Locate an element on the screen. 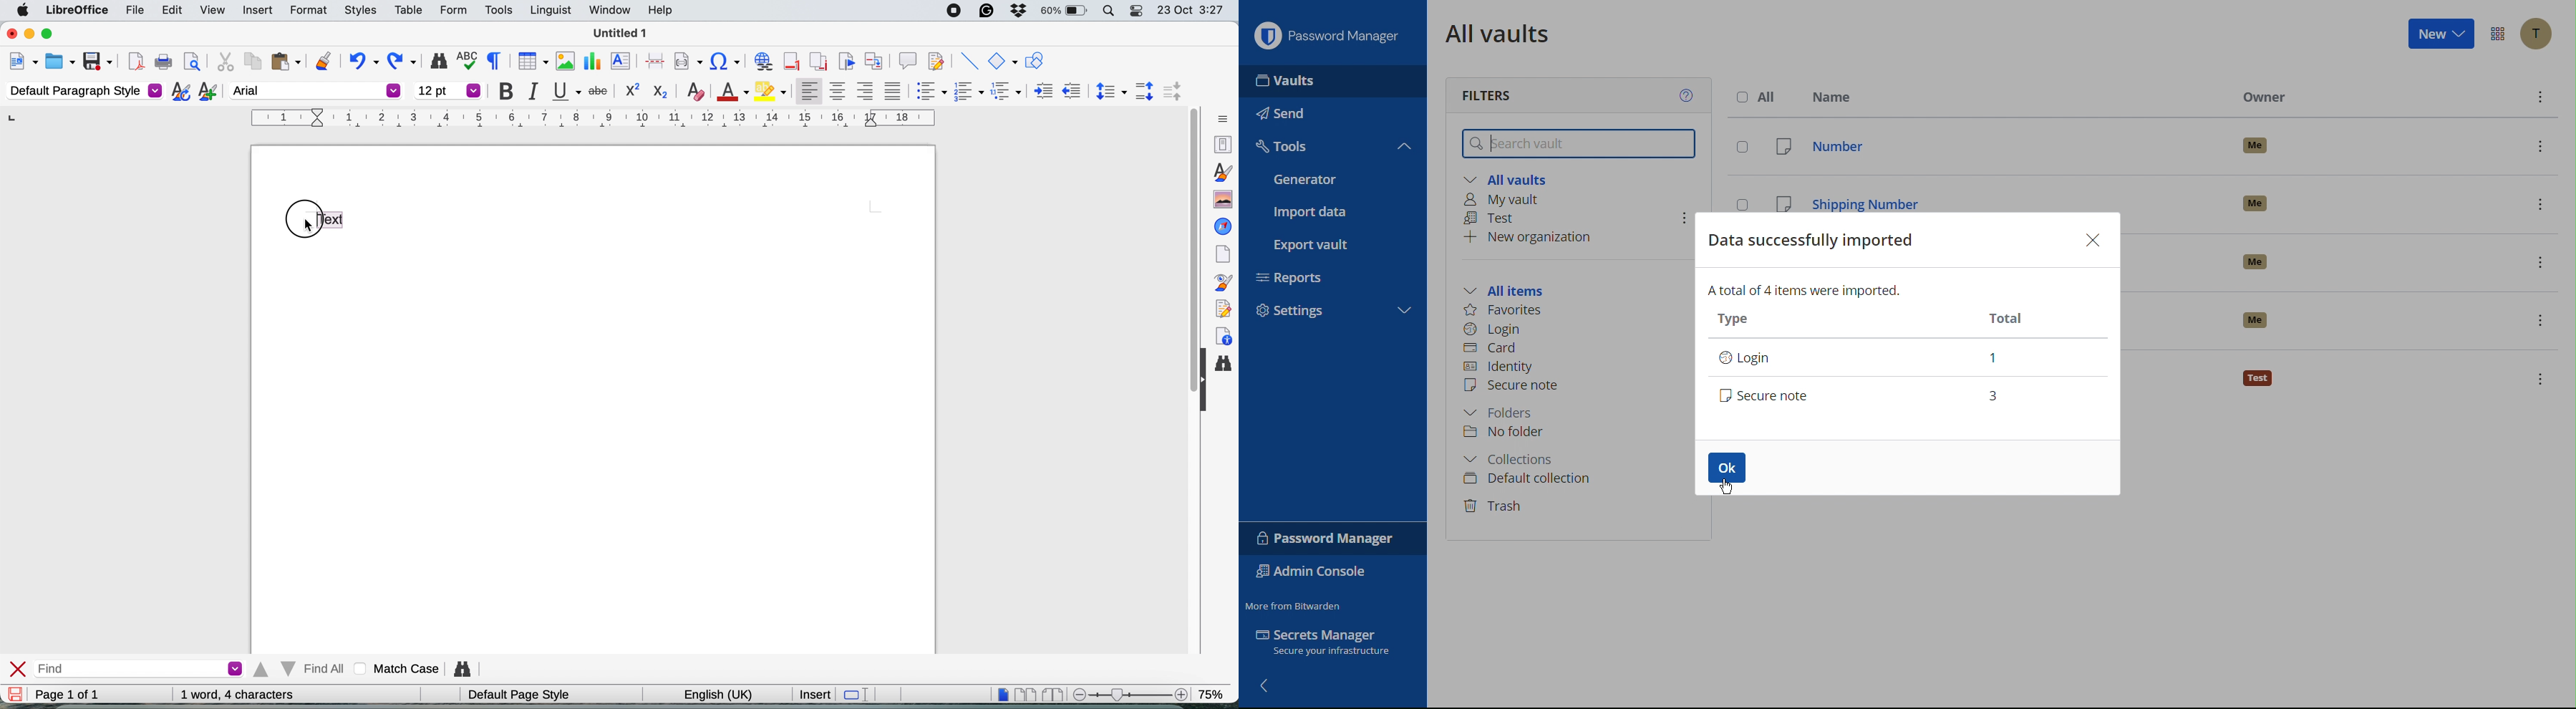 Image resolution: width=2576 pixels, height=728 pixels. book view is located at coordinates (1052, 694).